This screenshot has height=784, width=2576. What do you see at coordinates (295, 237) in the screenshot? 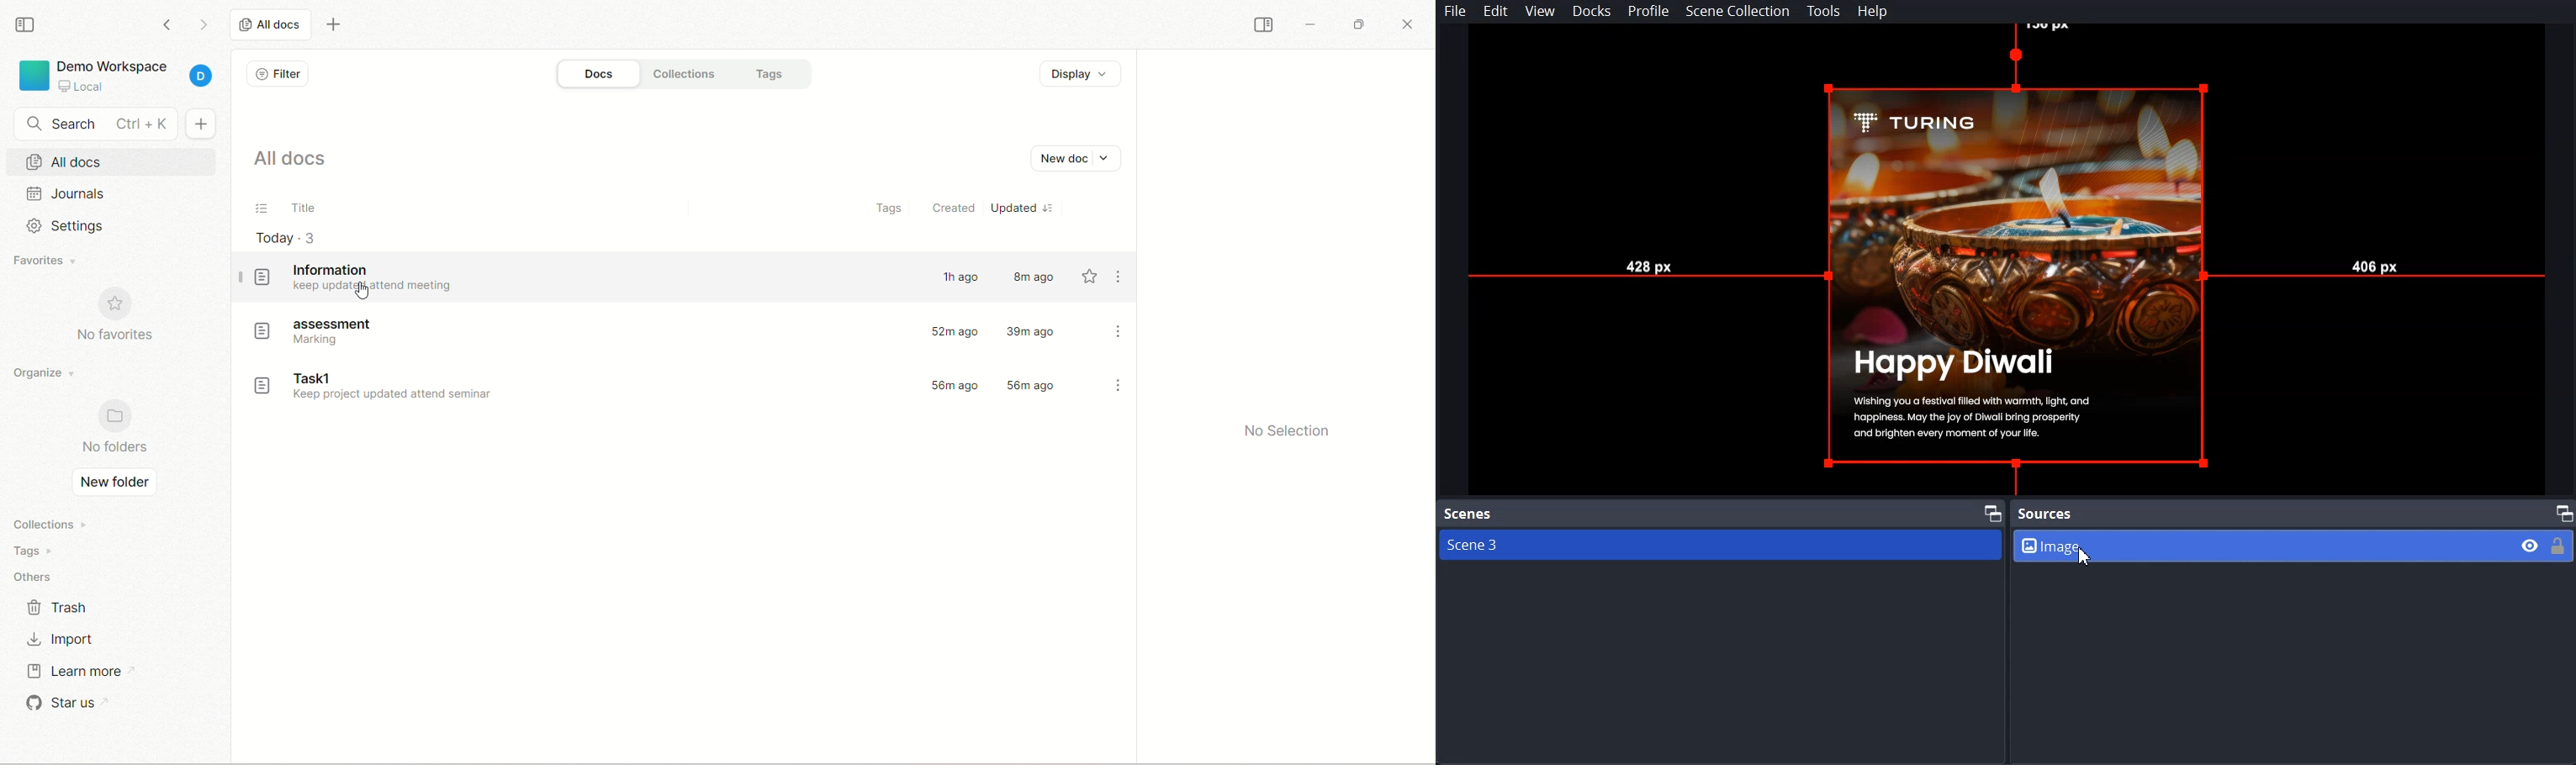
I see `today-3` at bounding box center [295, 237].